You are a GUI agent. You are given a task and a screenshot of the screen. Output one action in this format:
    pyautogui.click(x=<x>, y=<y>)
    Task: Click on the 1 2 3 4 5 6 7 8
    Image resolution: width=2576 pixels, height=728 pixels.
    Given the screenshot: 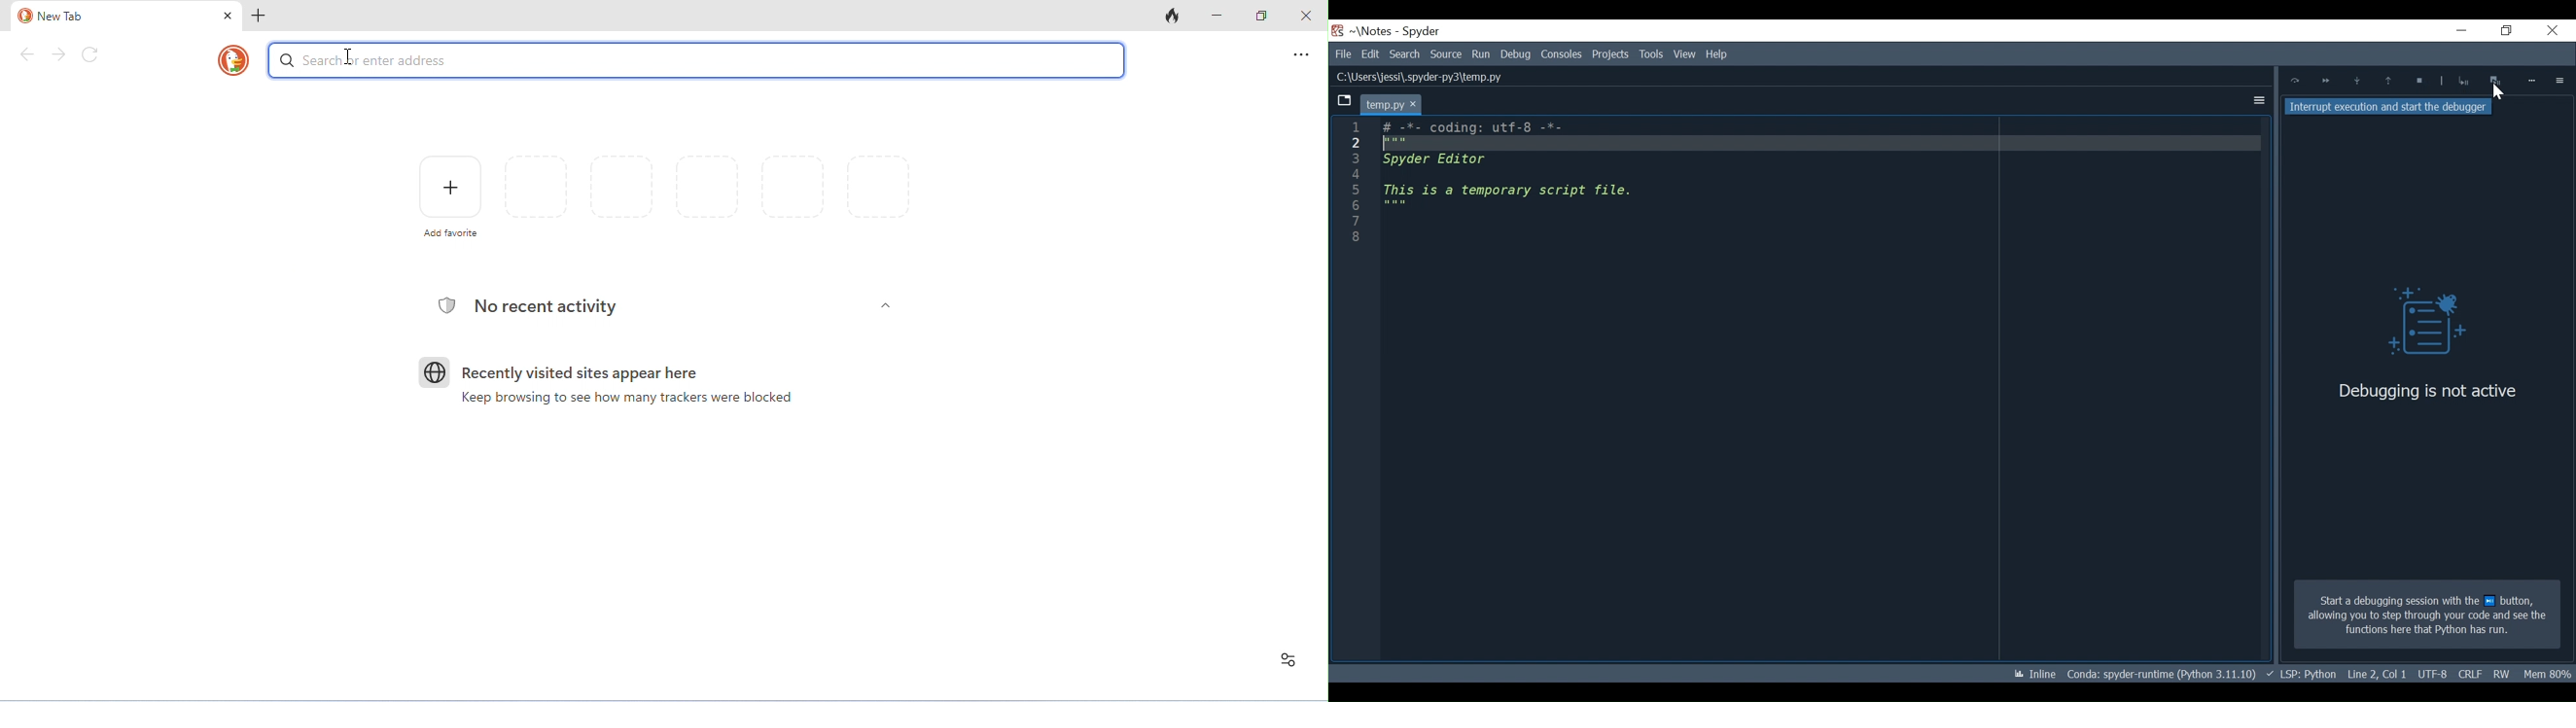 What is the action you would take?
    pyautogui.click(x=1354, y=187)
    